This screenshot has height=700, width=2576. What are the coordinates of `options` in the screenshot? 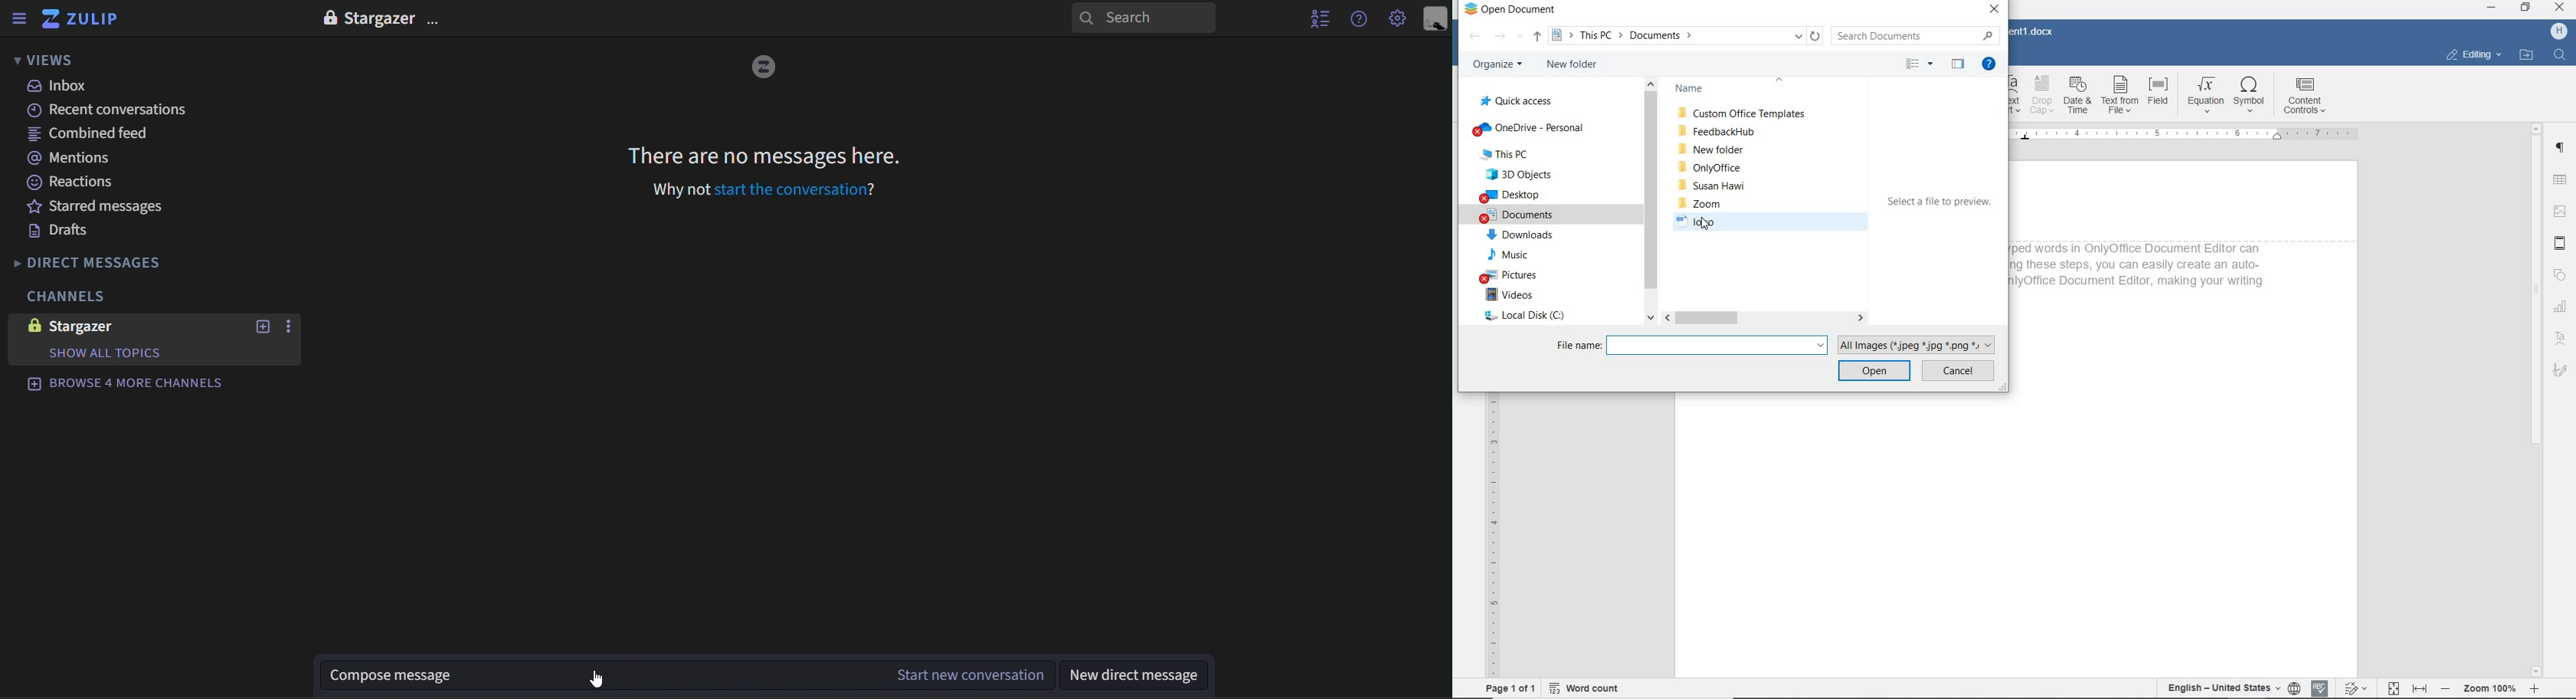 It's located at (435, 18).